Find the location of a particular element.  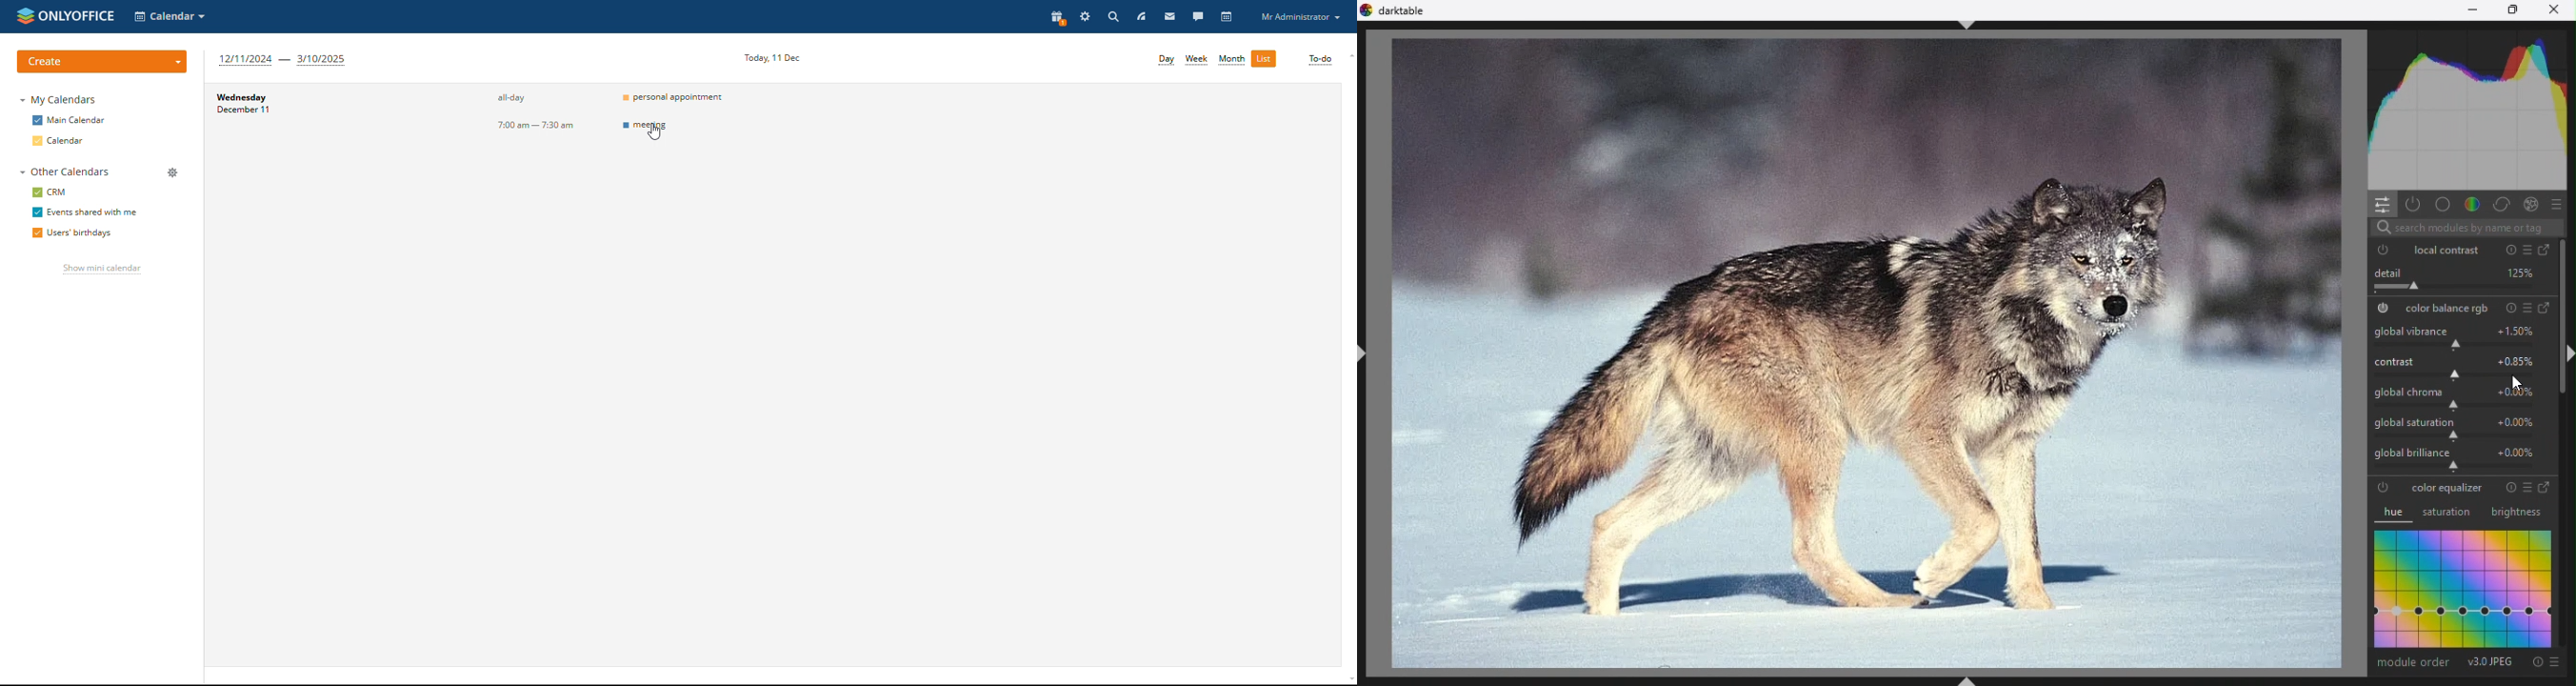

shift+cltr+r is located at coordinates (2568, 353).